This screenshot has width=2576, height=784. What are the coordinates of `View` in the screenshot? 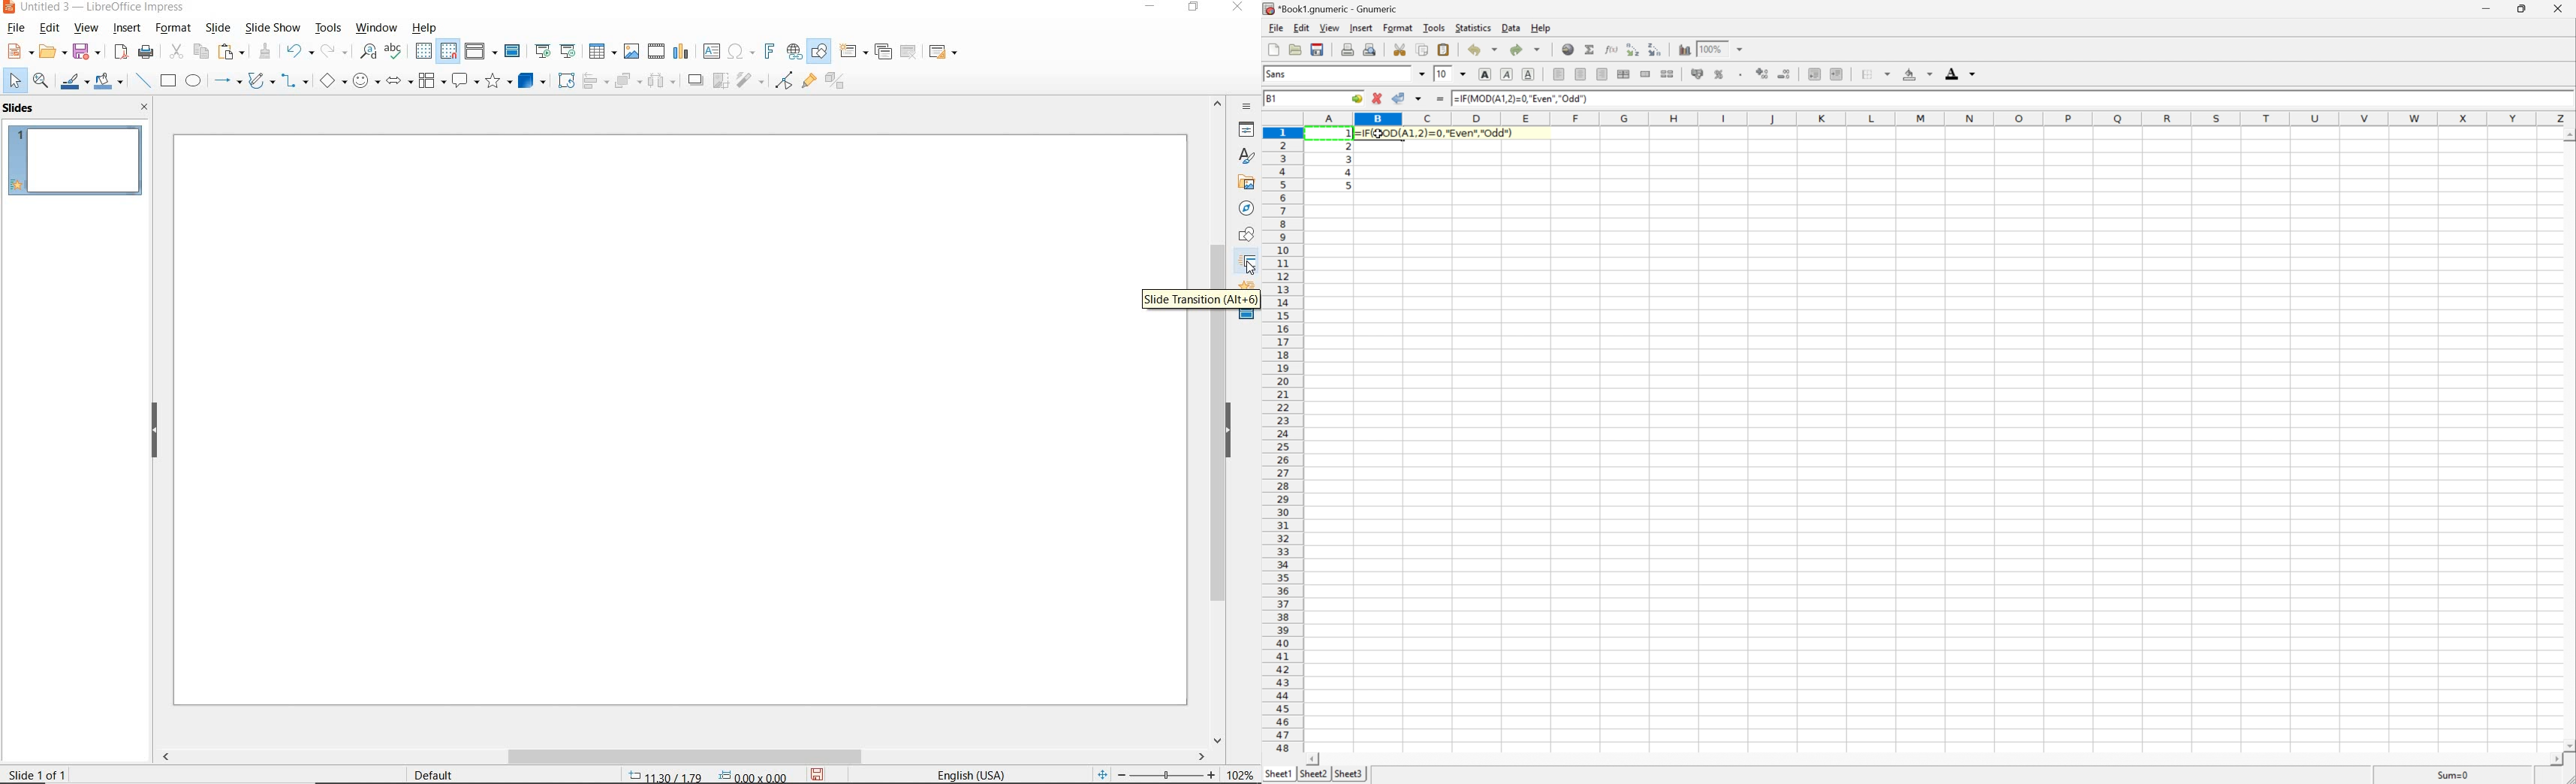 It's located at (1330, 27).